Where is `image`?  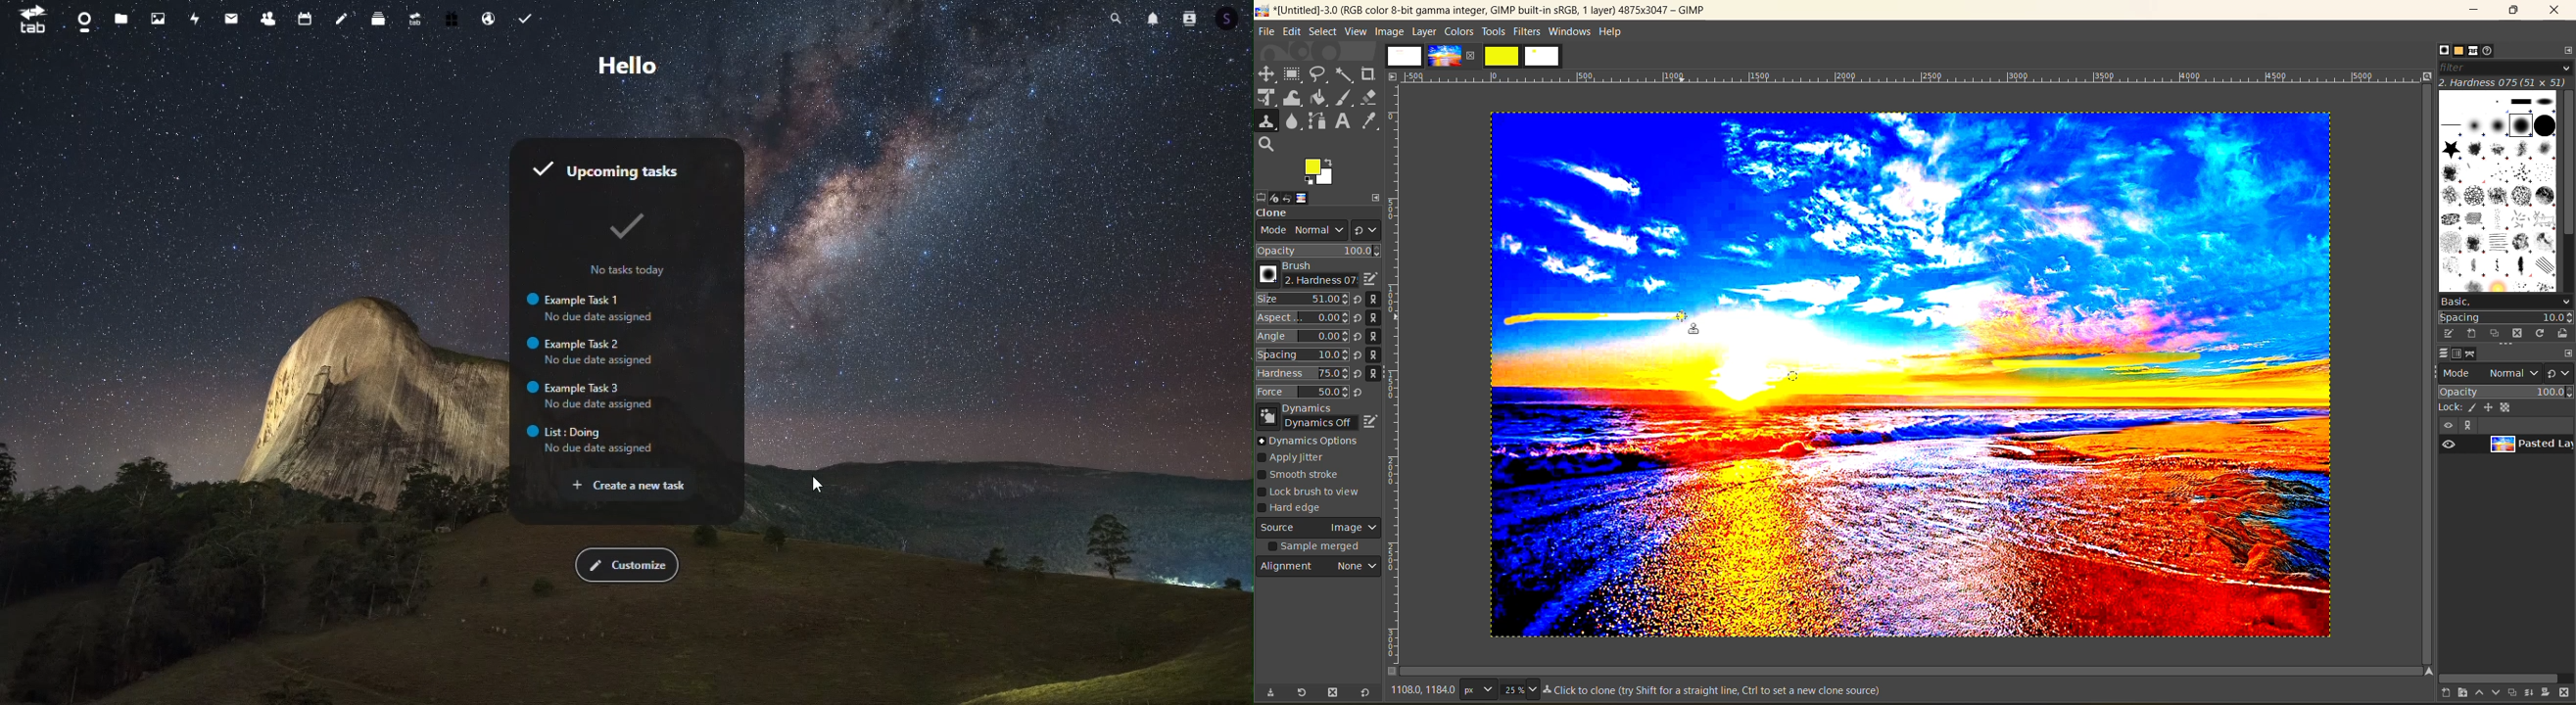 image is located at coordinates (1314, 198).